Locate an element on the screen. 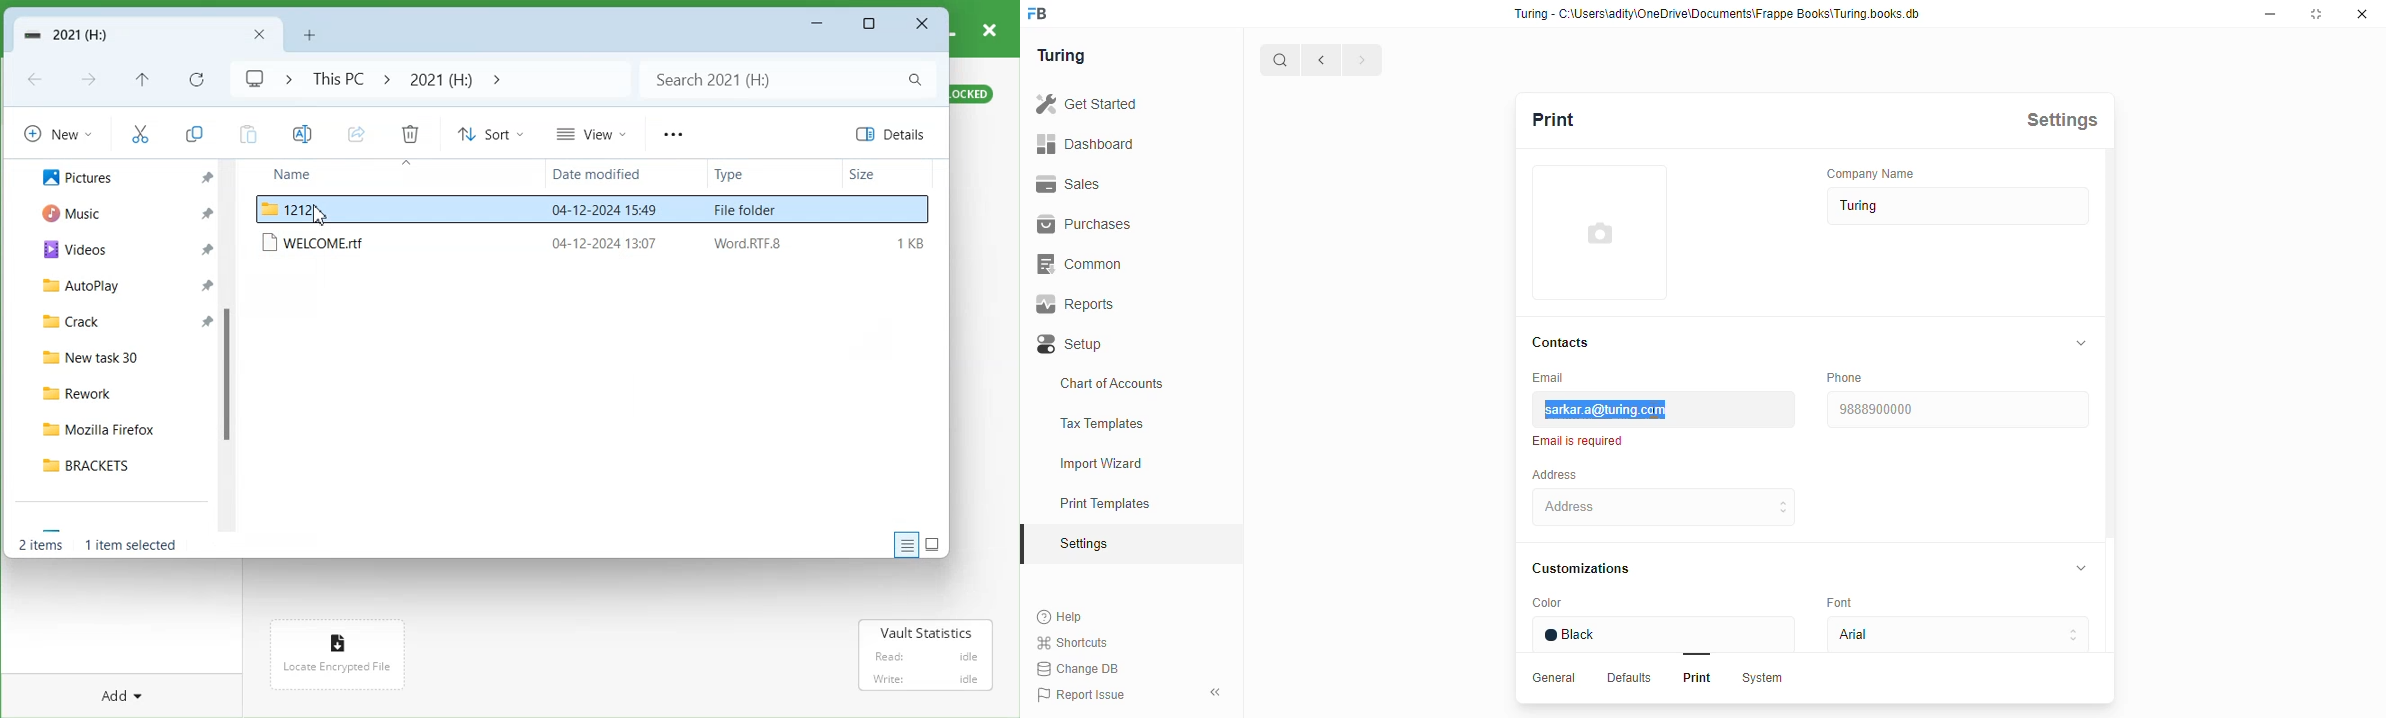  Delete is located at coordinates (410, 133).